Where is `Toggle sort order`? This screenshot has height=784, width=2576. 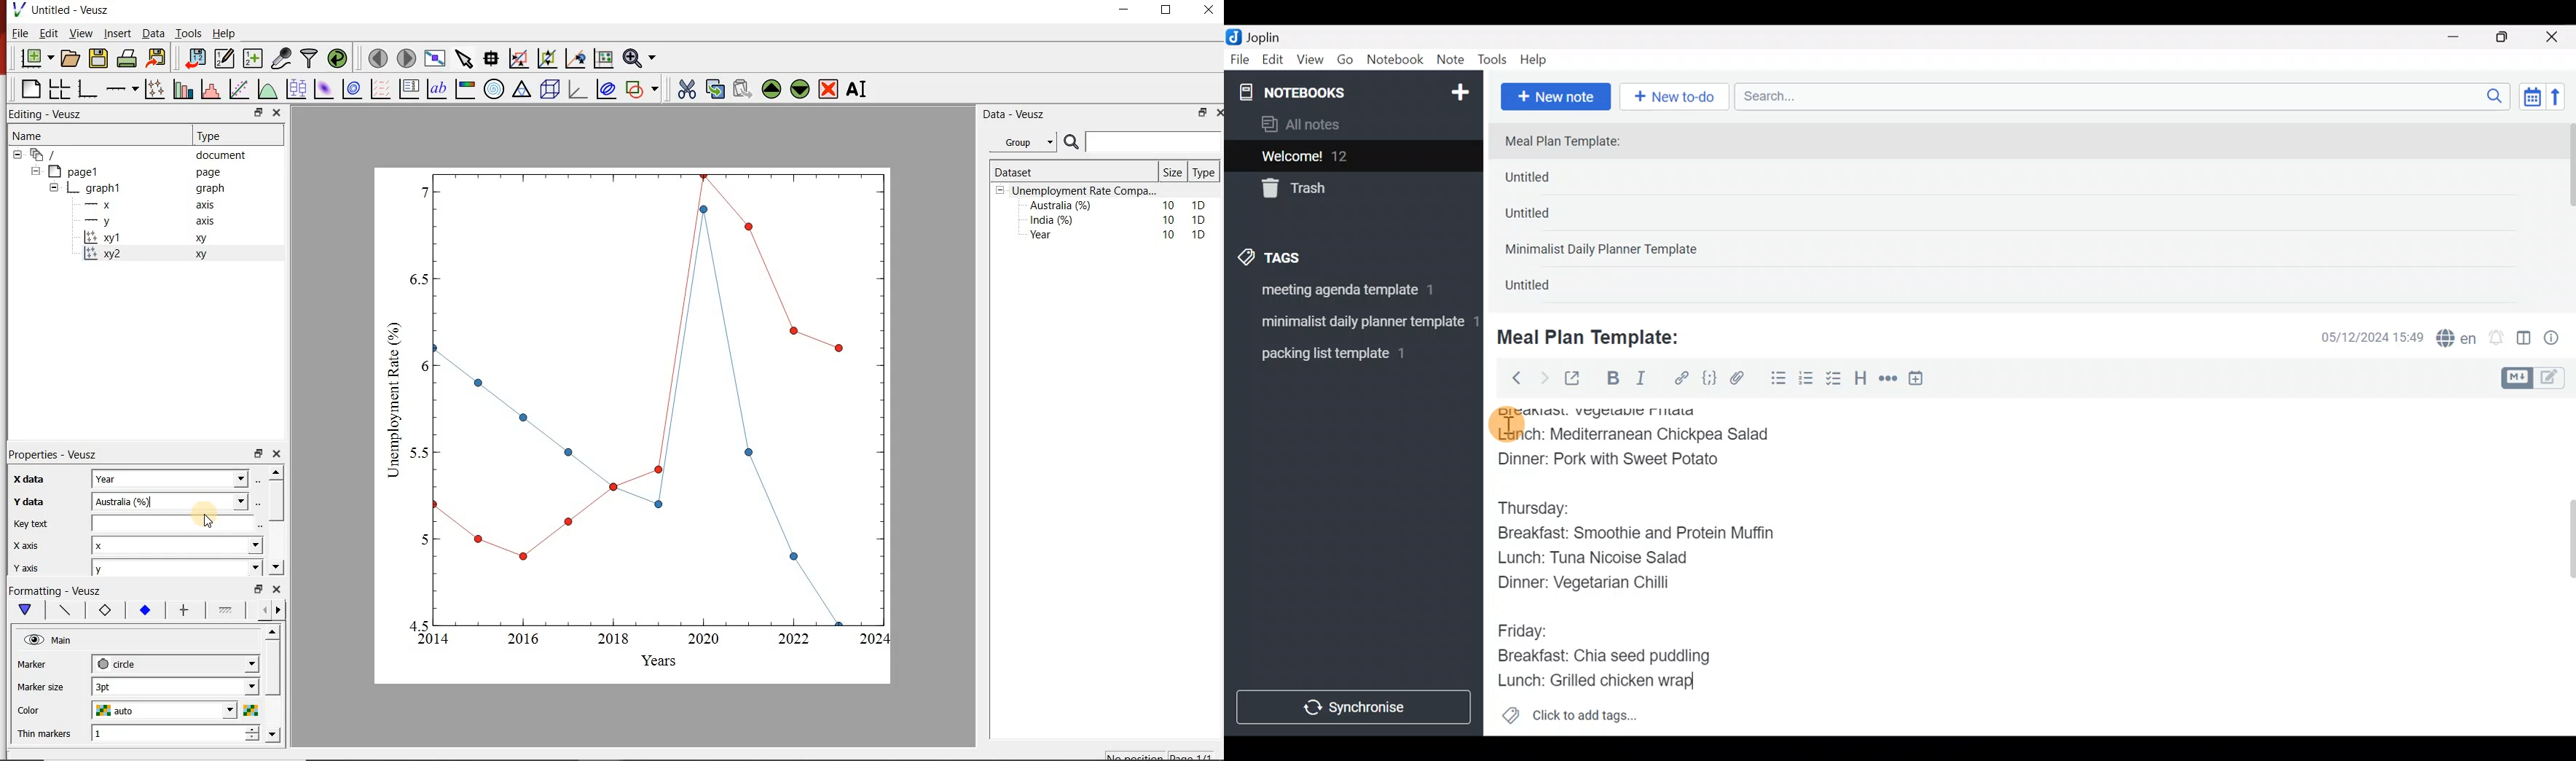
Toggle sort order is located at coordinates (2532, 97).